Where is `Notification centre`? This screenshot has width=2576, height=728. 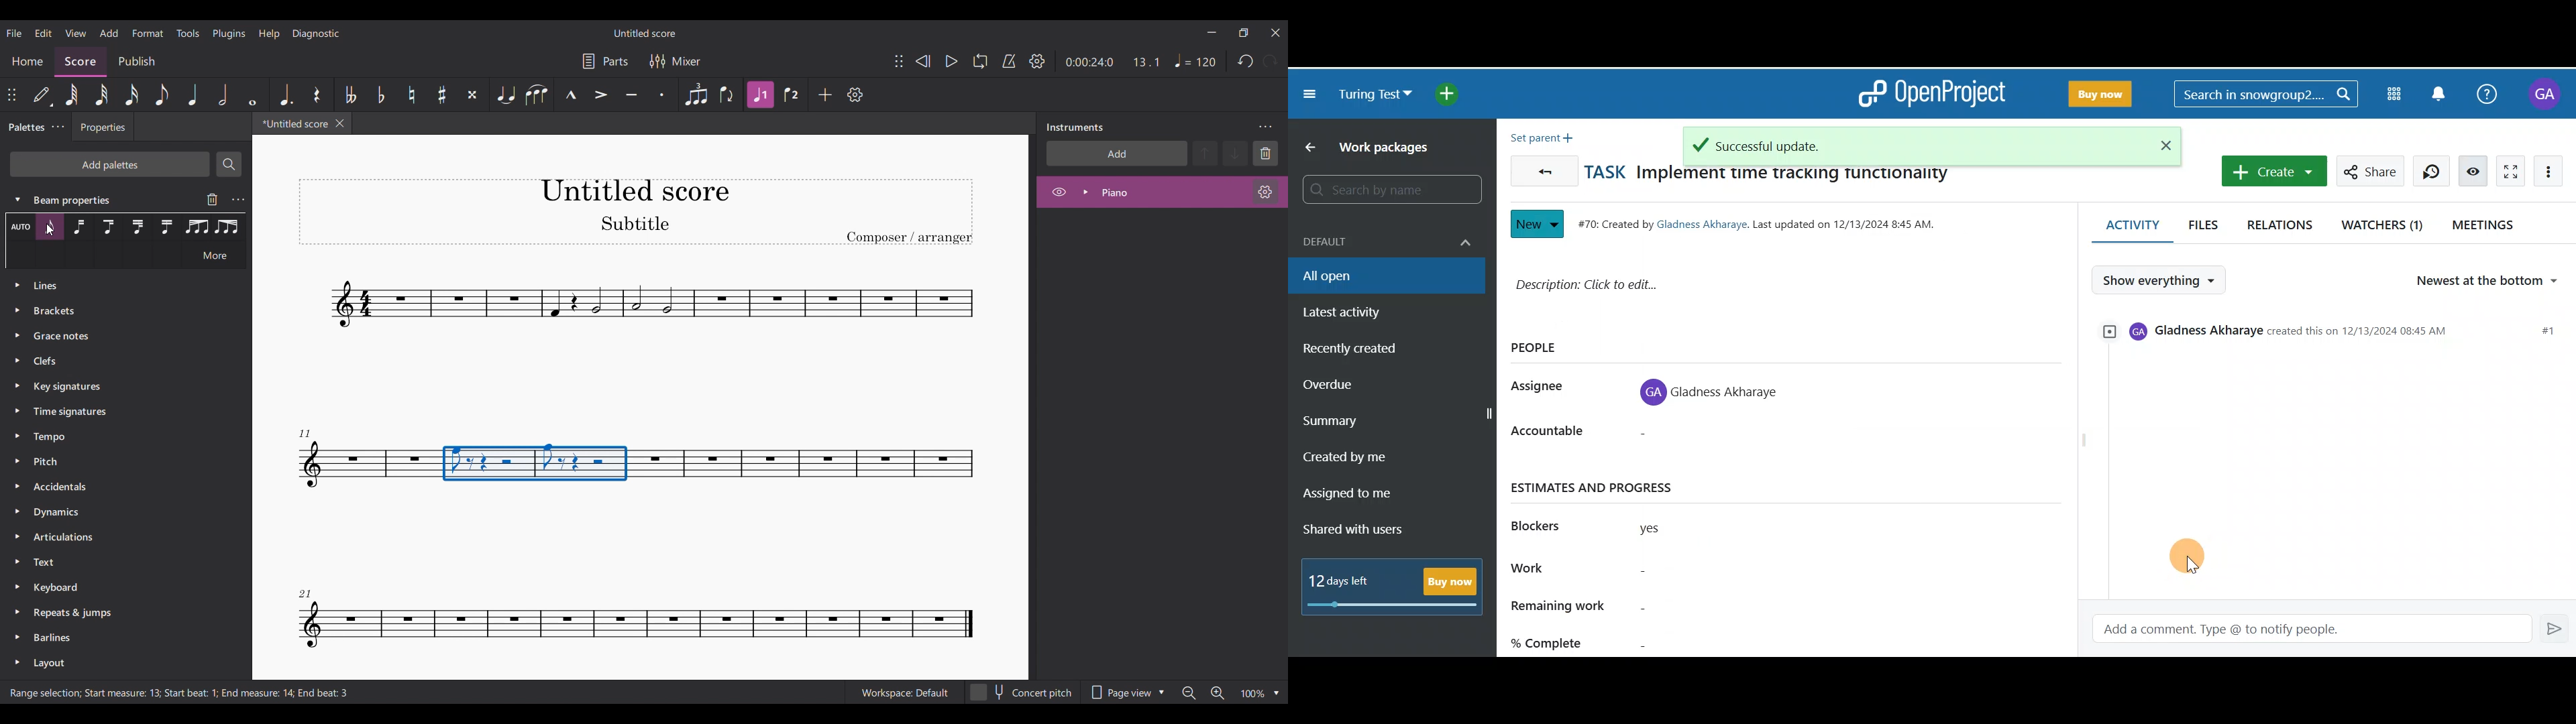
Notification centre is located at coordinates (2440, 93).